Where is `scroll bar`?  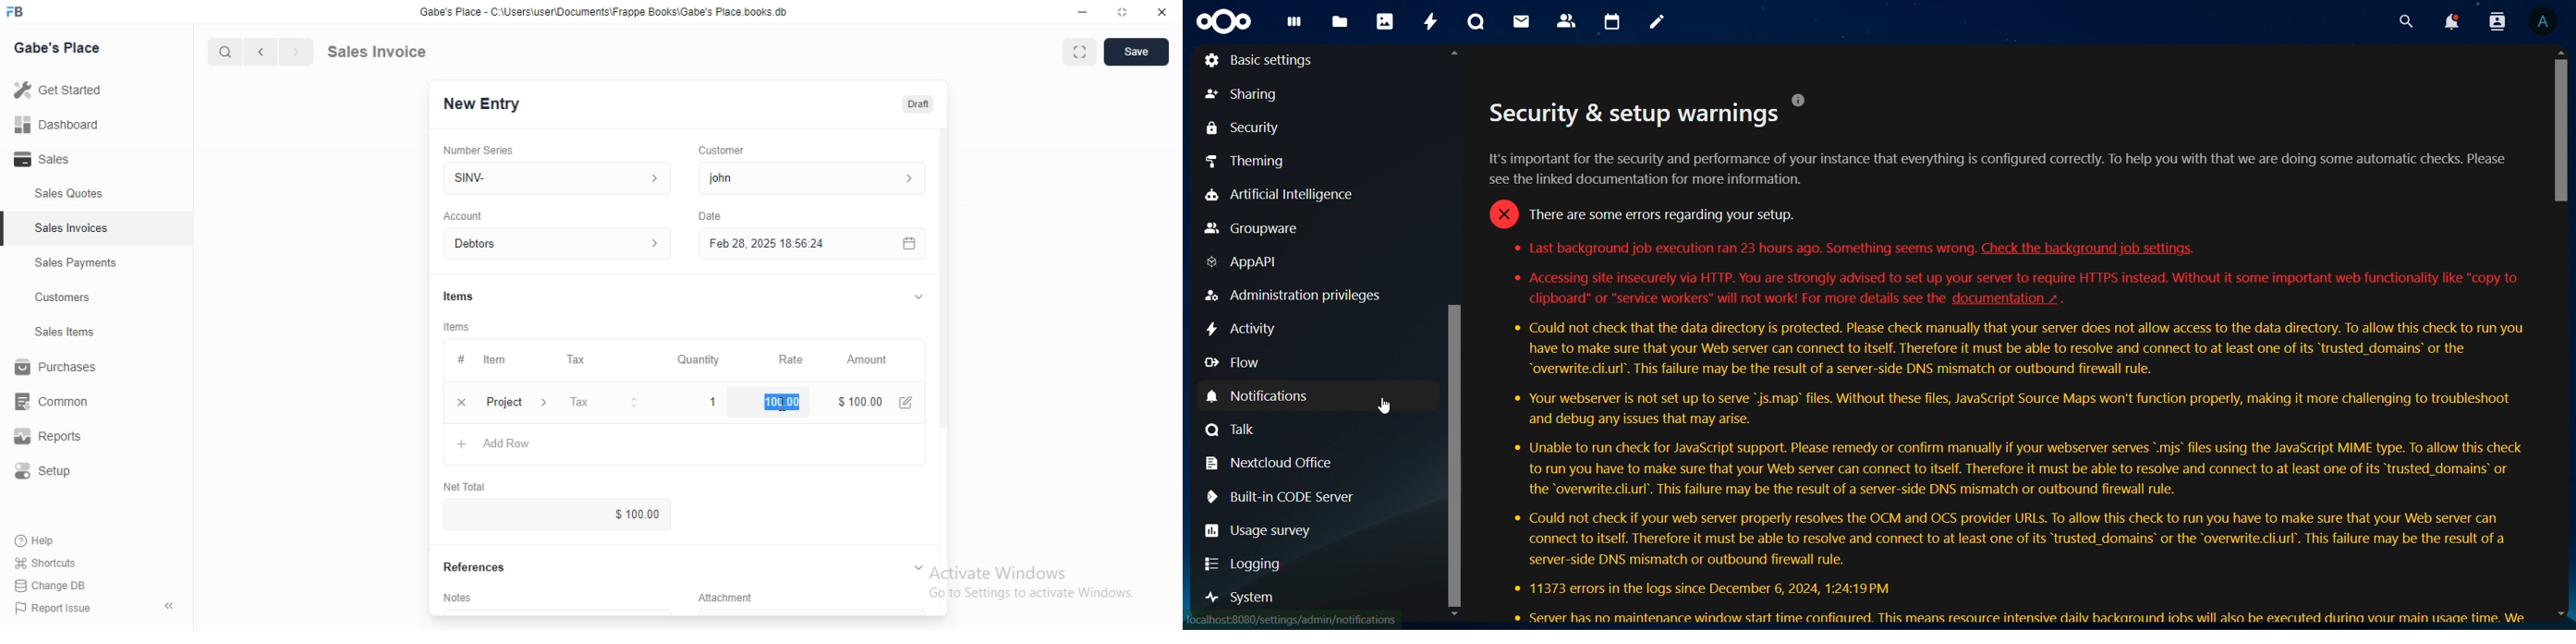 scroll bar is located at coordinates (943, 297).